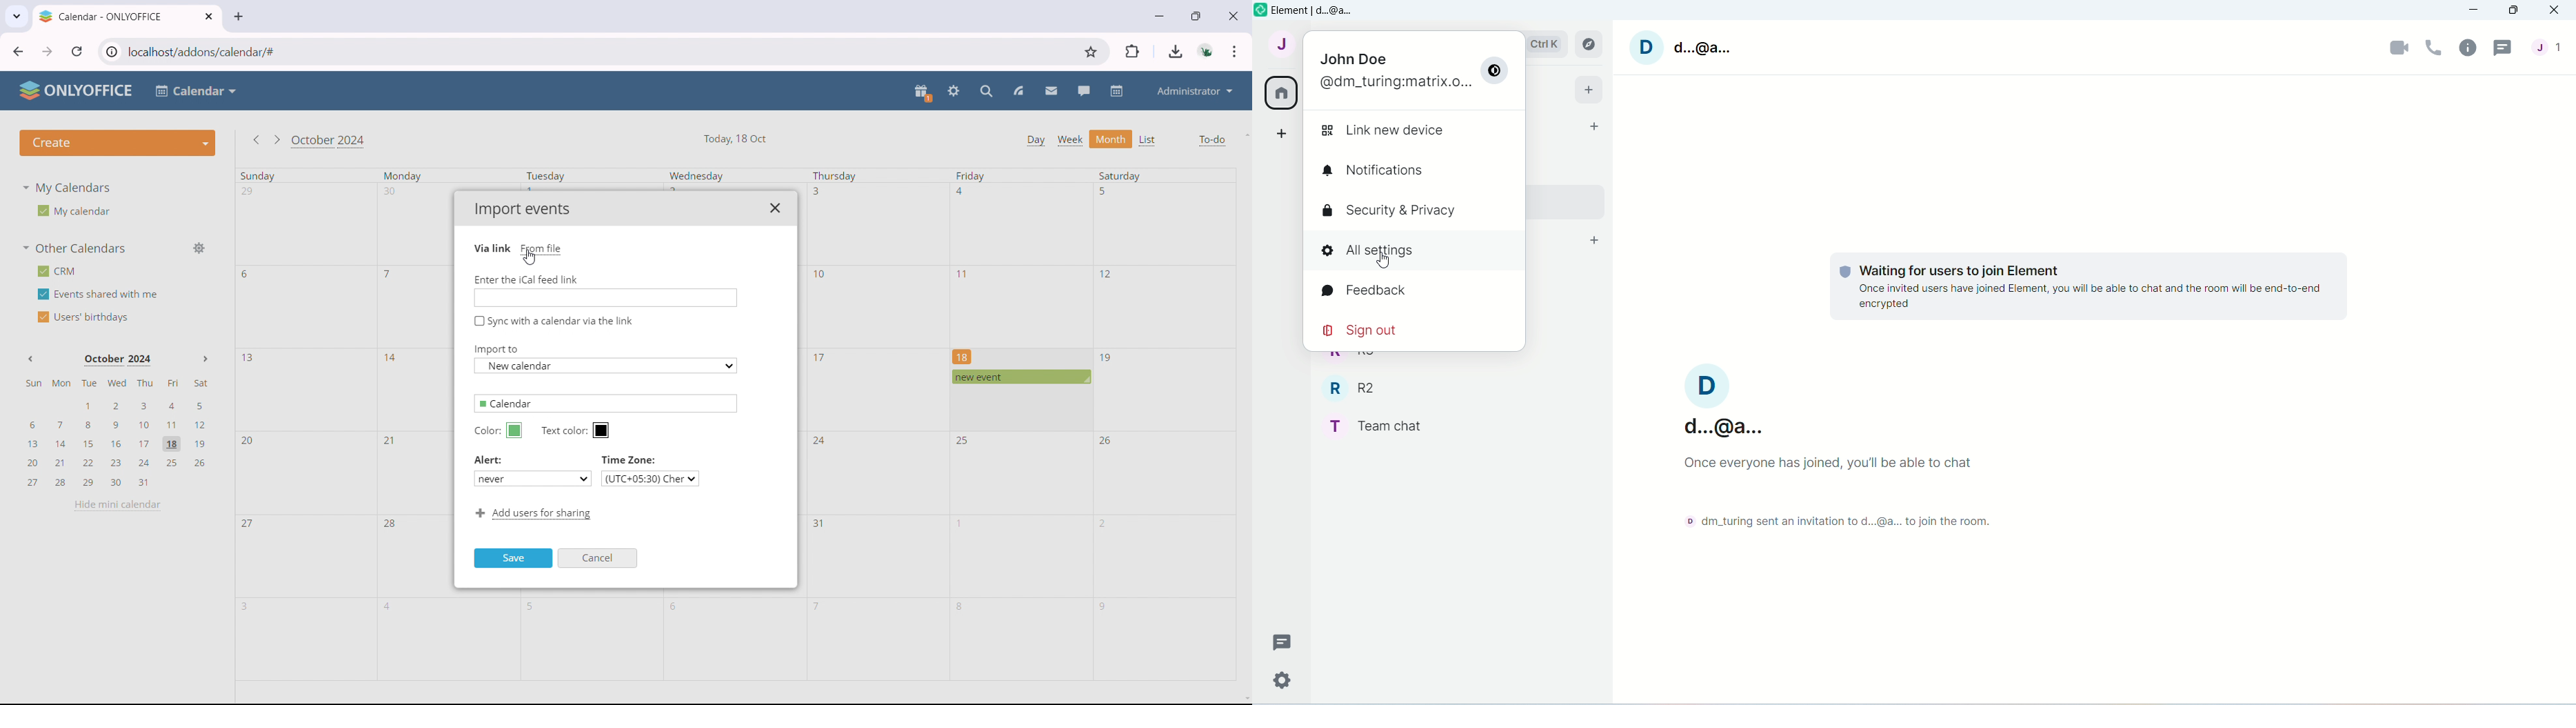  What do you see at coordinates (208, 16) in the screenshot?
I see `close tab` at bounding box center [208, 16].